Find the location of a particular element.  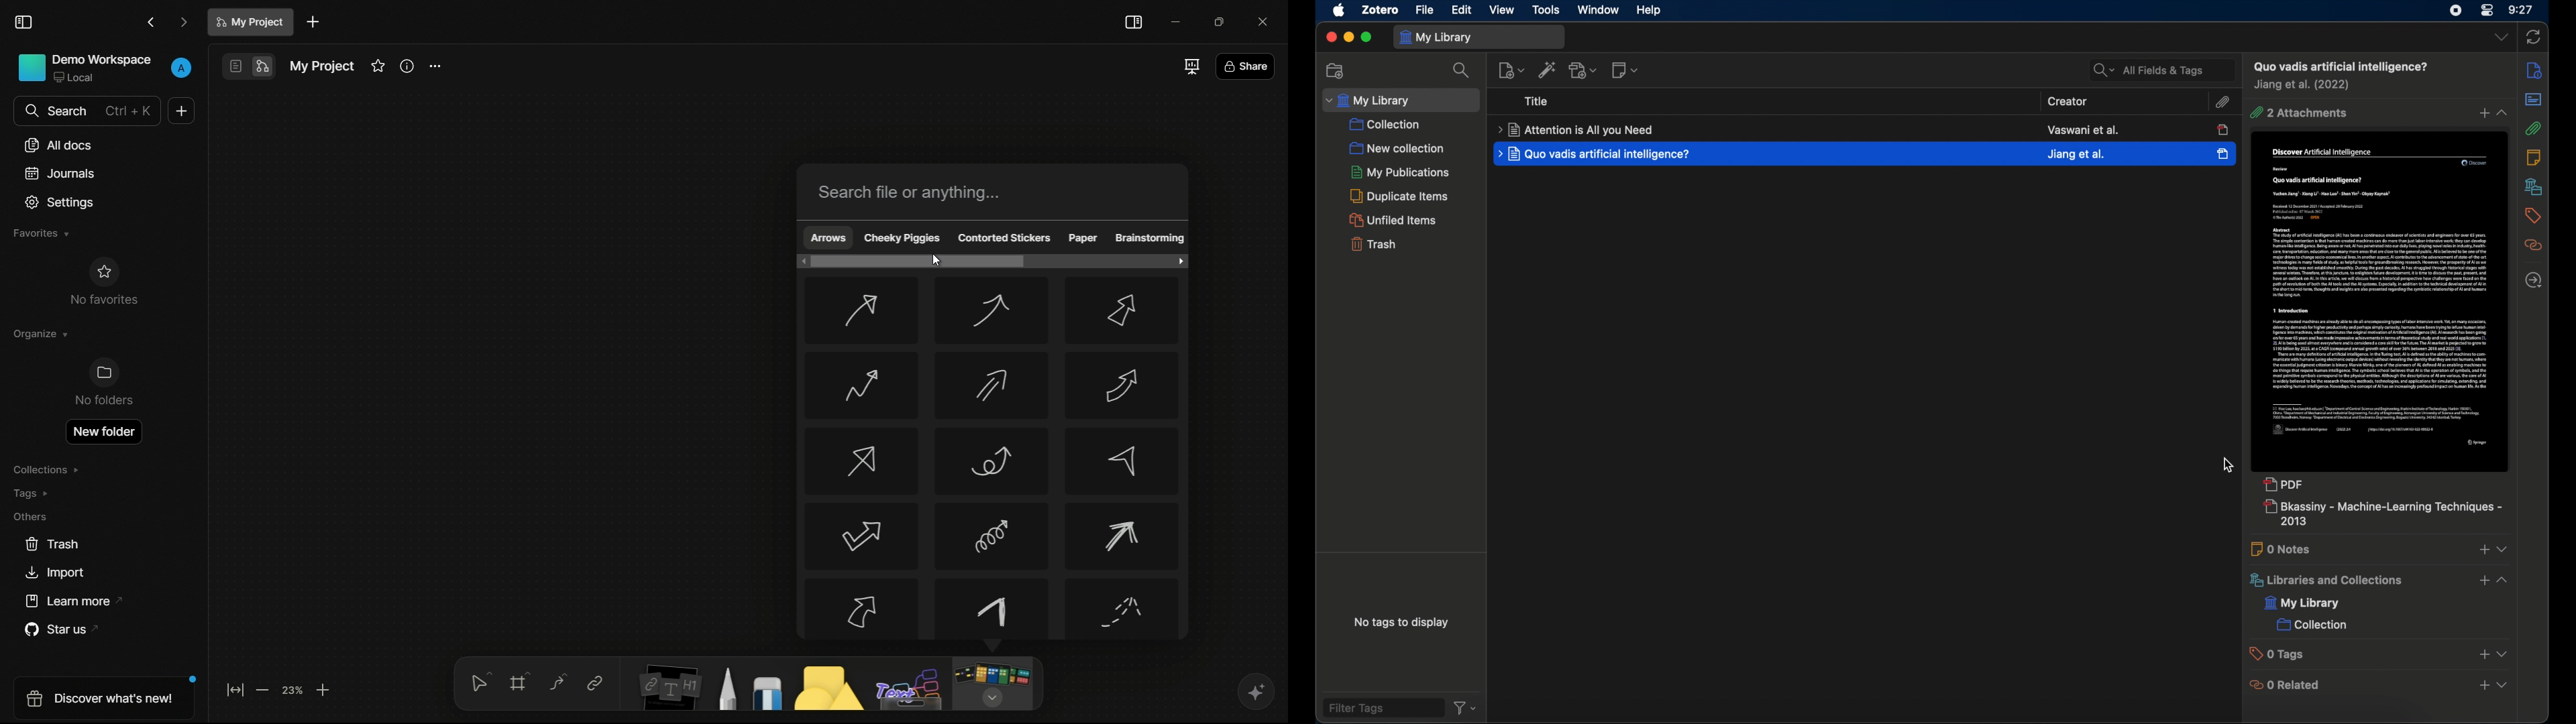

creator is located at coordinates (2076, 154).